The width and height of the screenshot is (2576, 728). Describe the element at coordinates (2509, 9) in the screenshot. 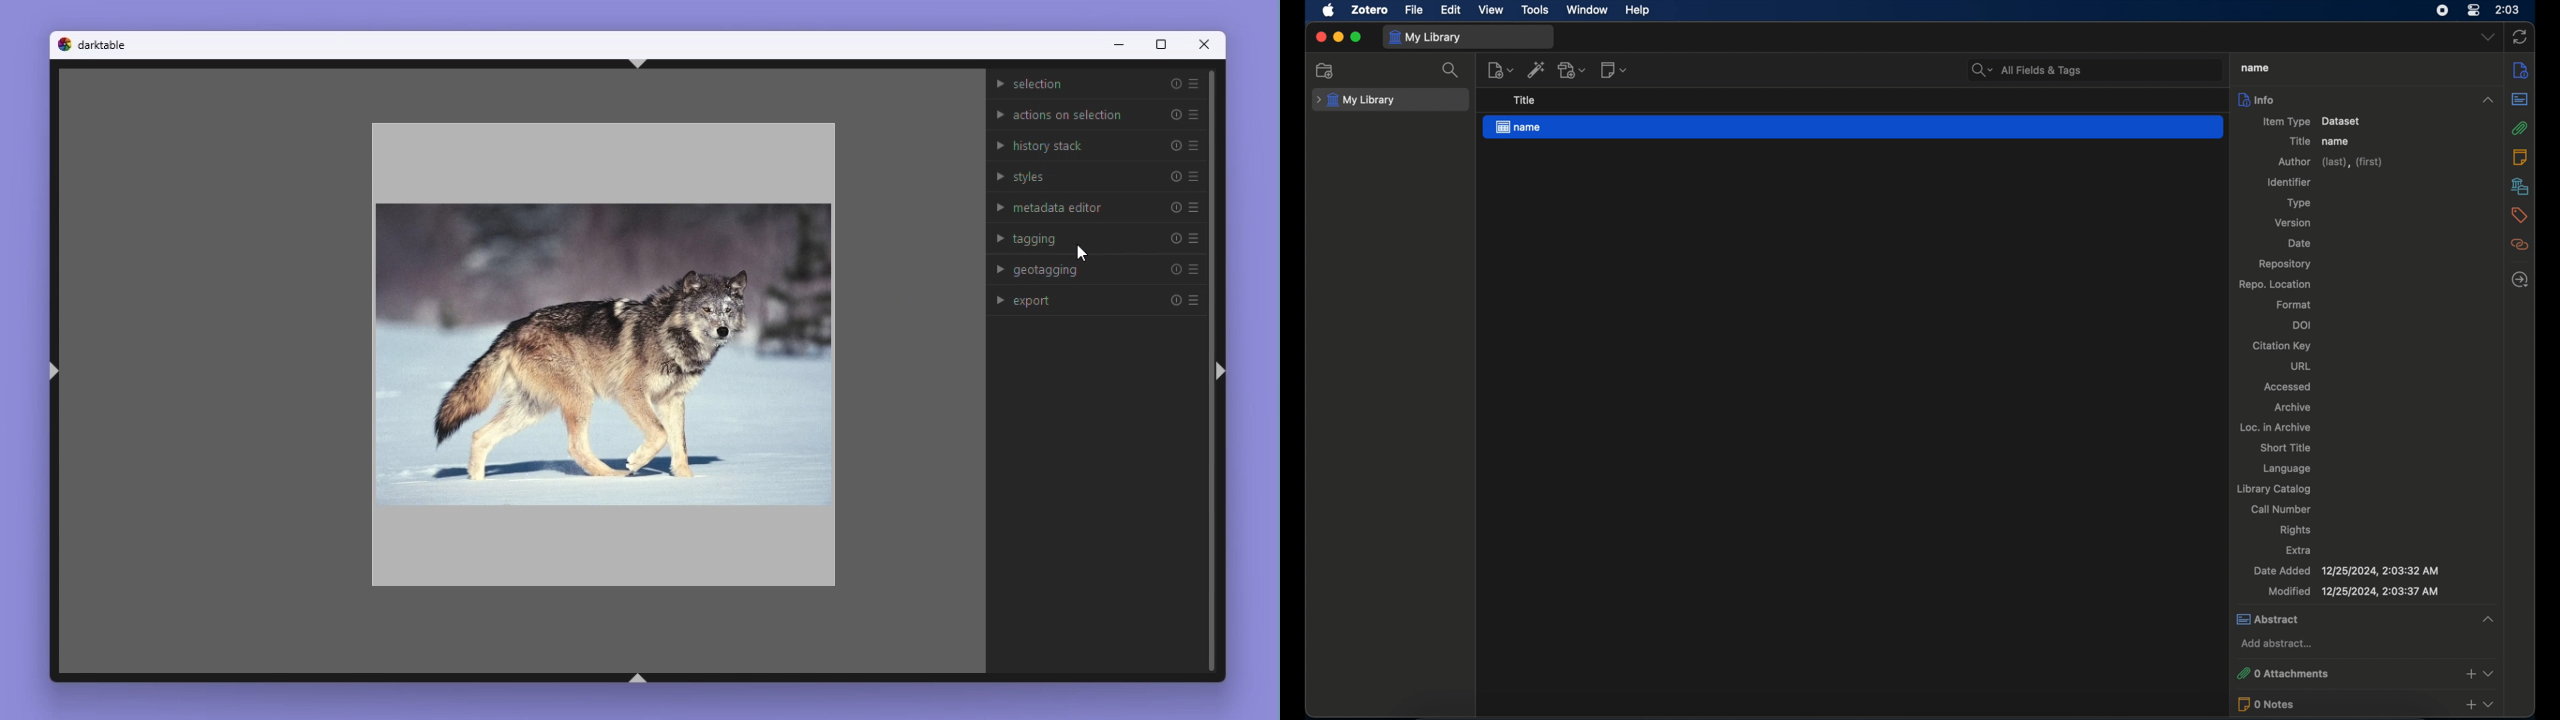

I see `time` at that location.